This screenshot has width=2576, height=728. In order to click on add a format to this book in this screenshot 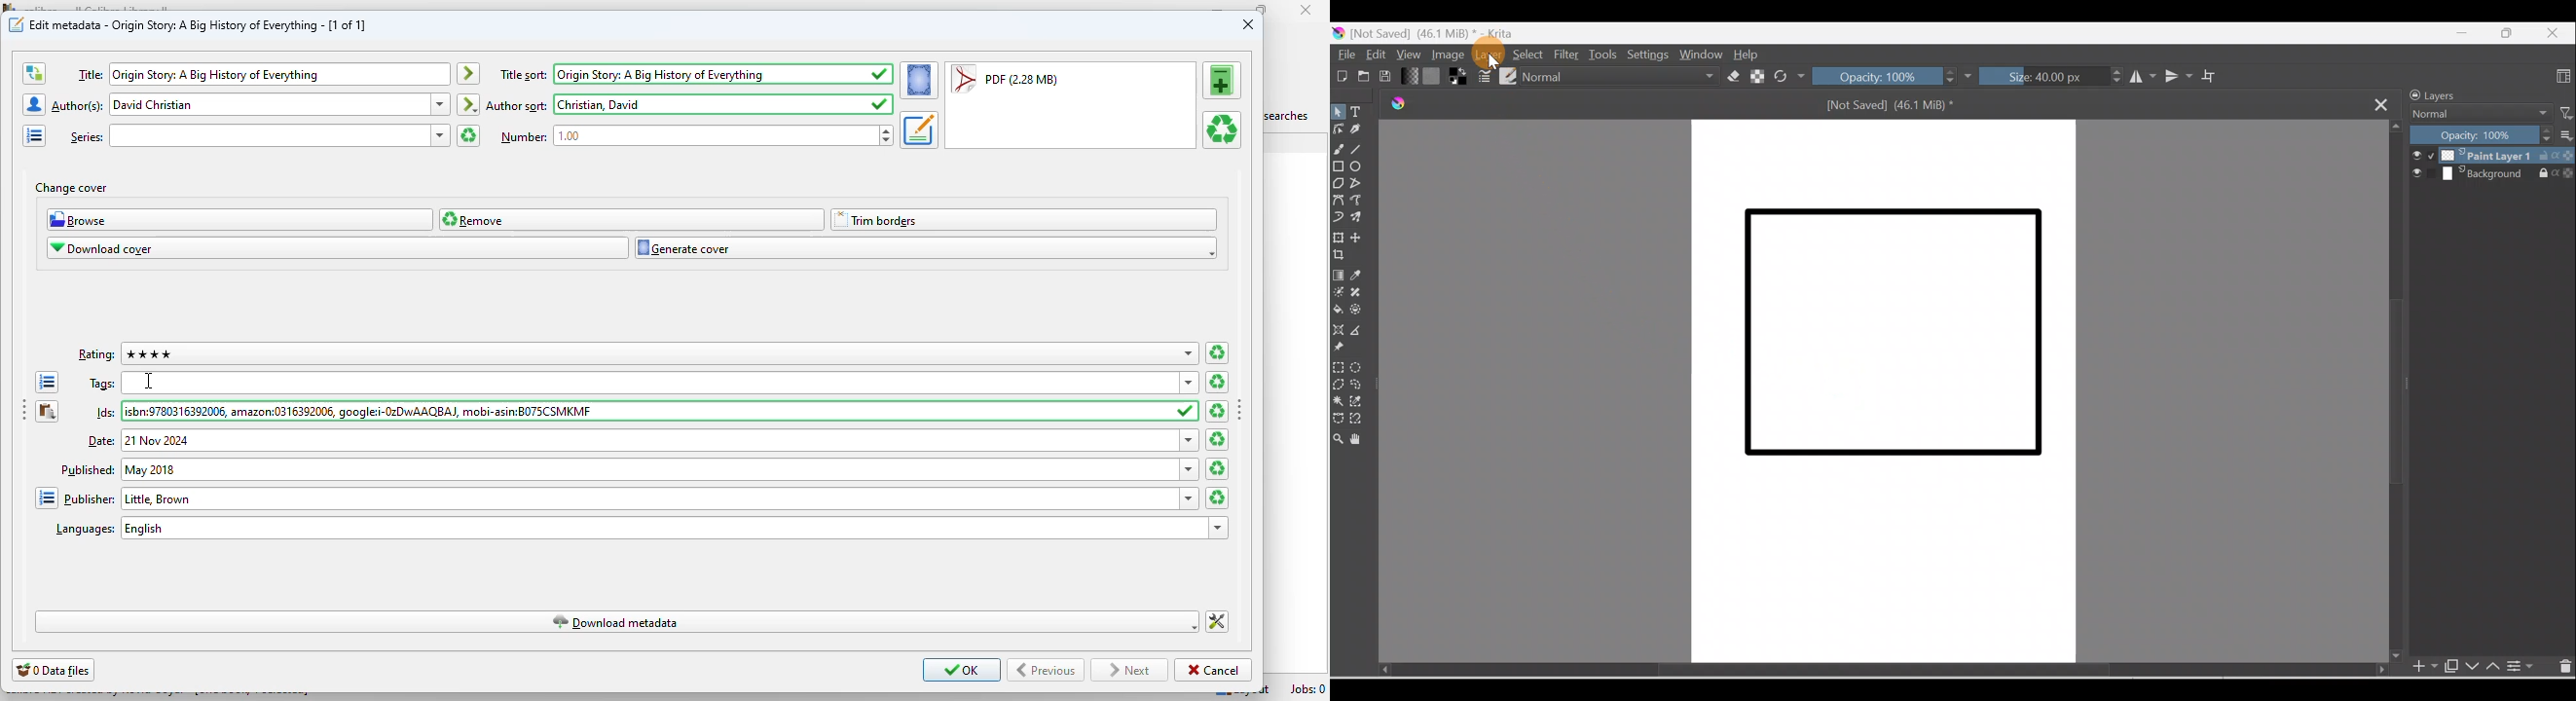, I will do `click(1221, 80)`.